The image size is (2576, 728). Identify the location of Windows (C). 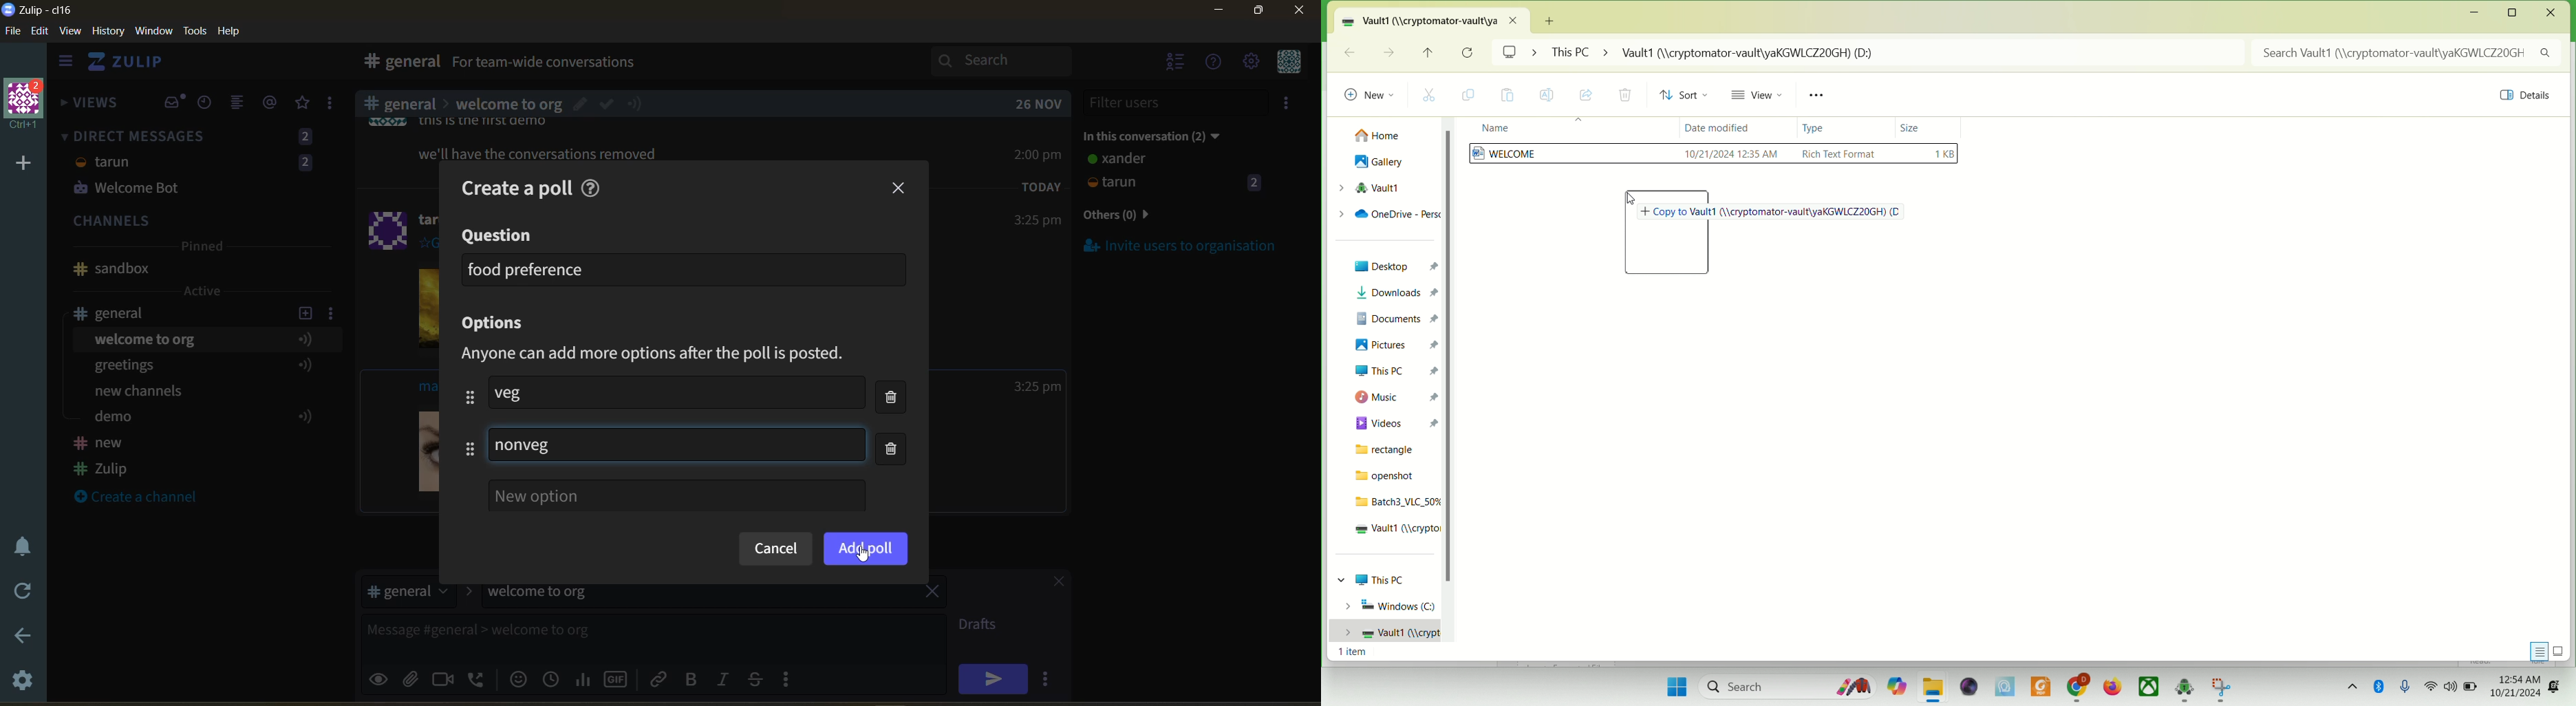
(1387, 605).